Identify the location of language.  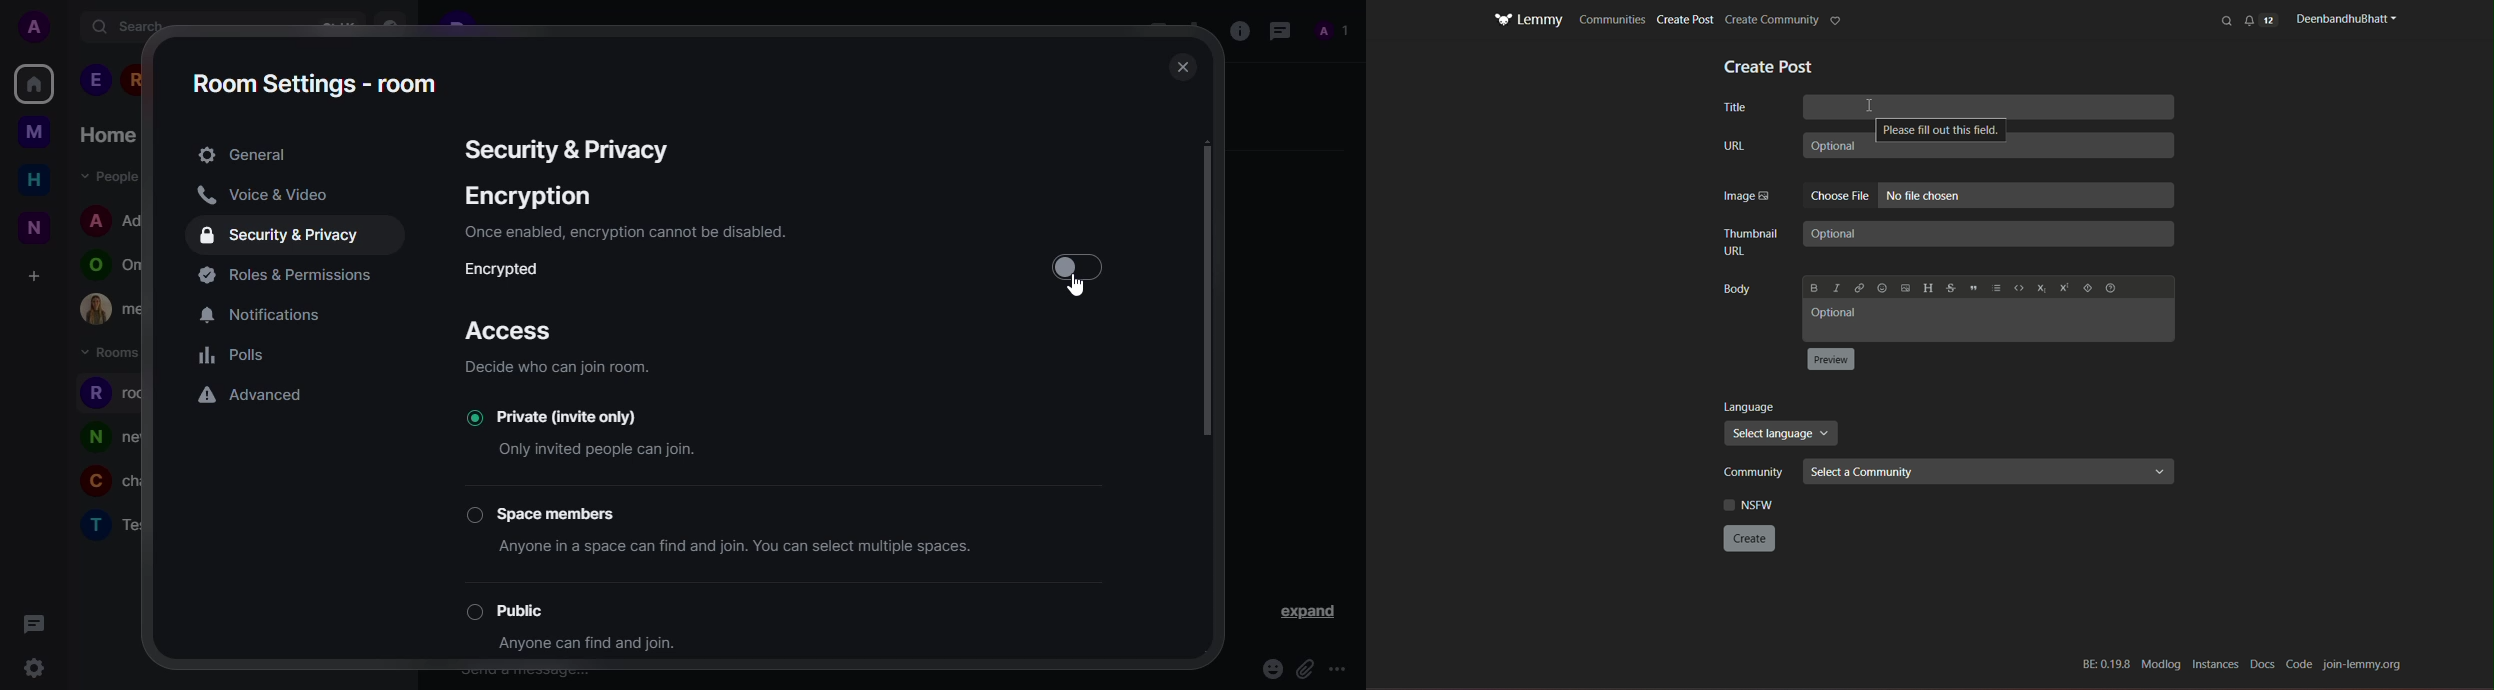
(1754, 409).